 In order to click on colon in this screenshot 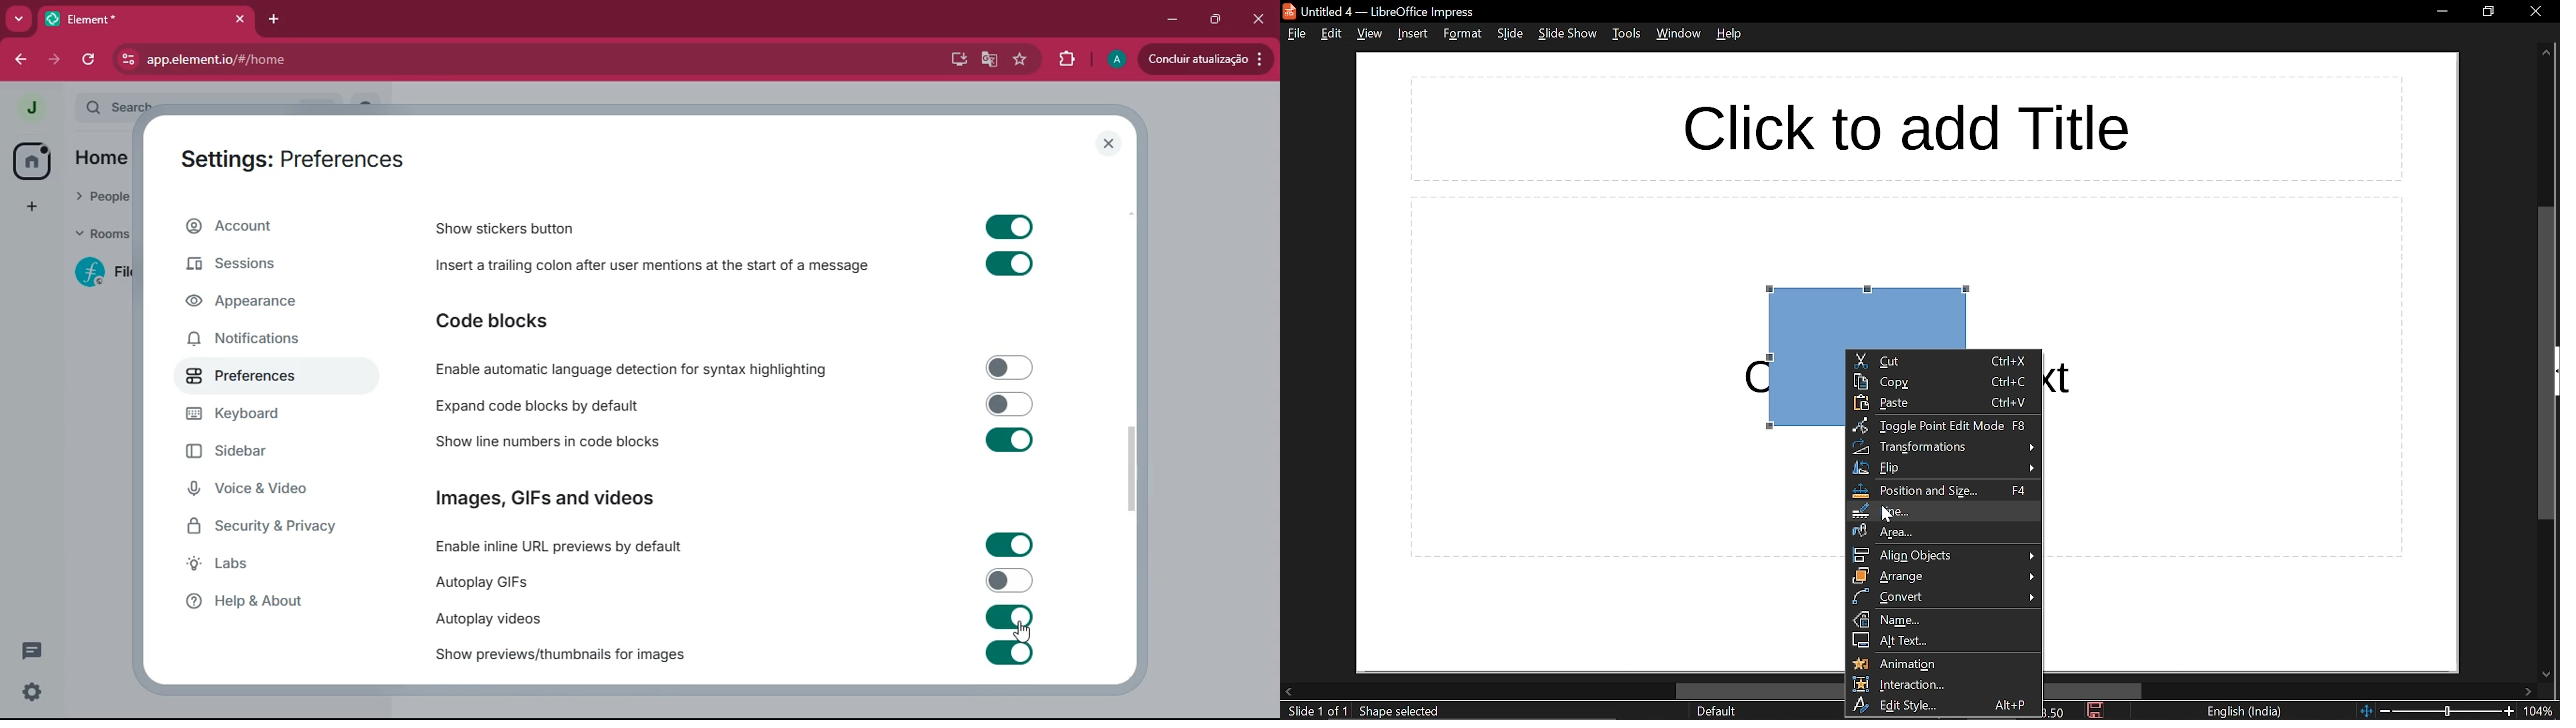, I will do `click(651, 269)`.